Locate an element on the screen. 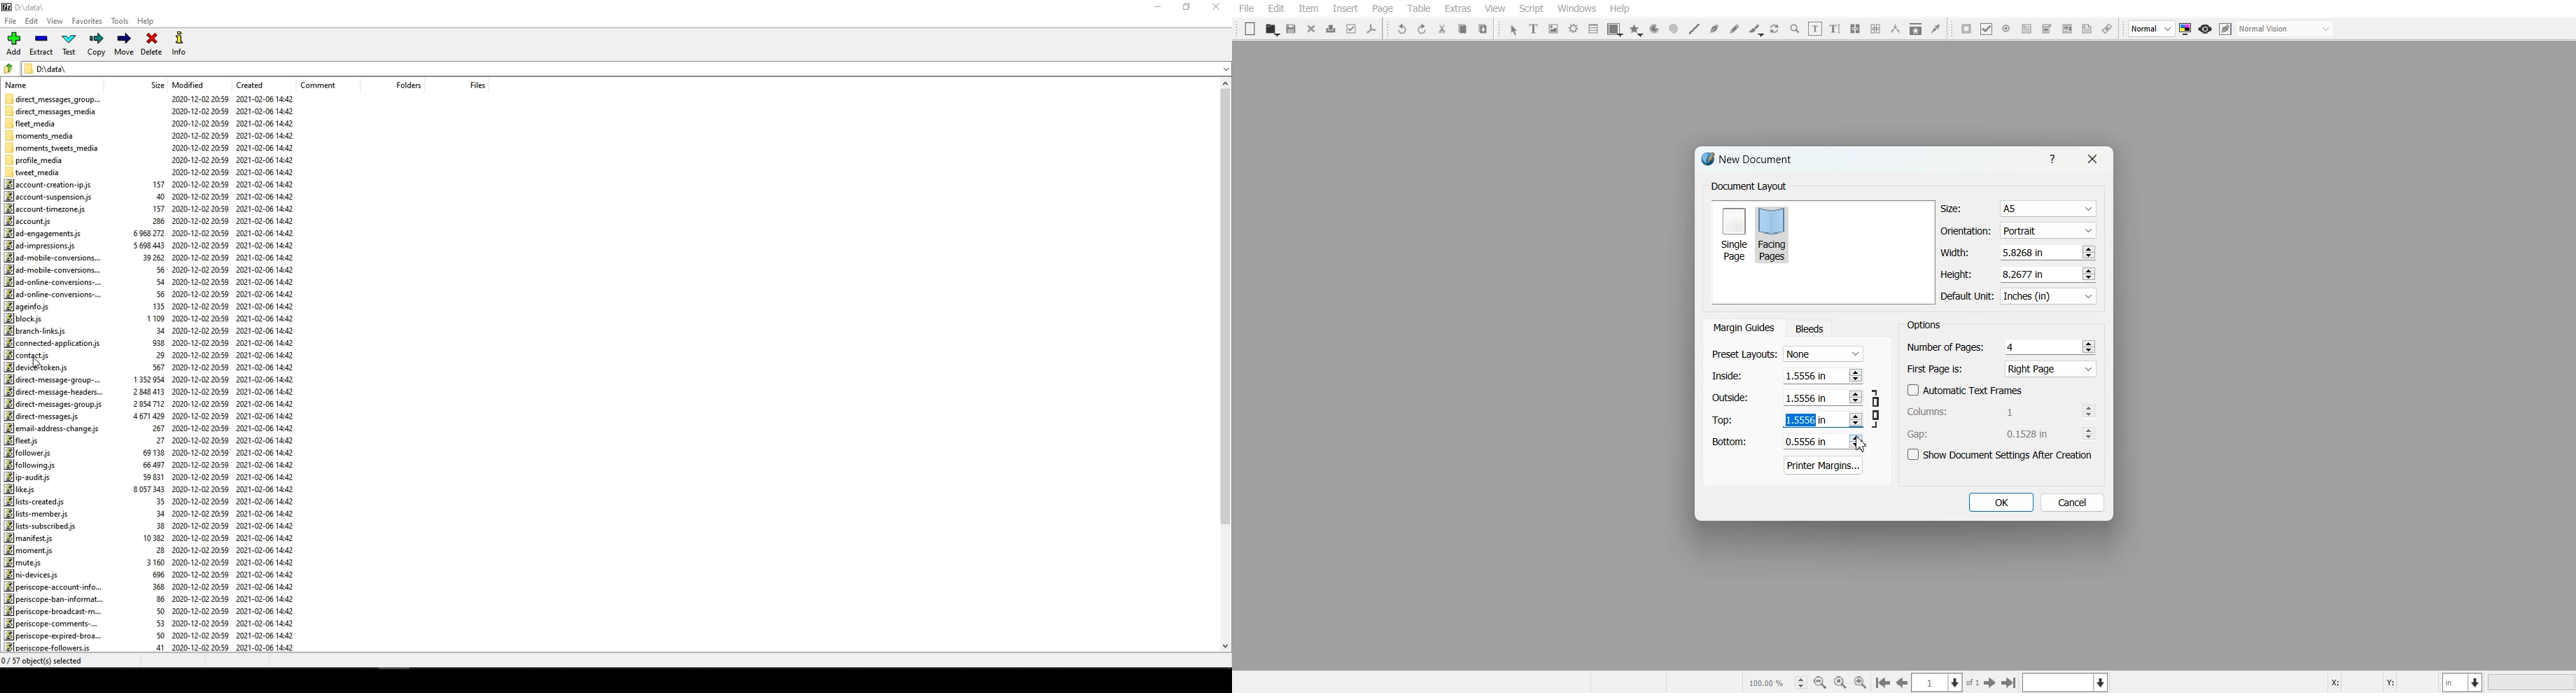 The width and height of the screenshot is (2576, 700). branch-links.js is located at coordinates (38, 330).